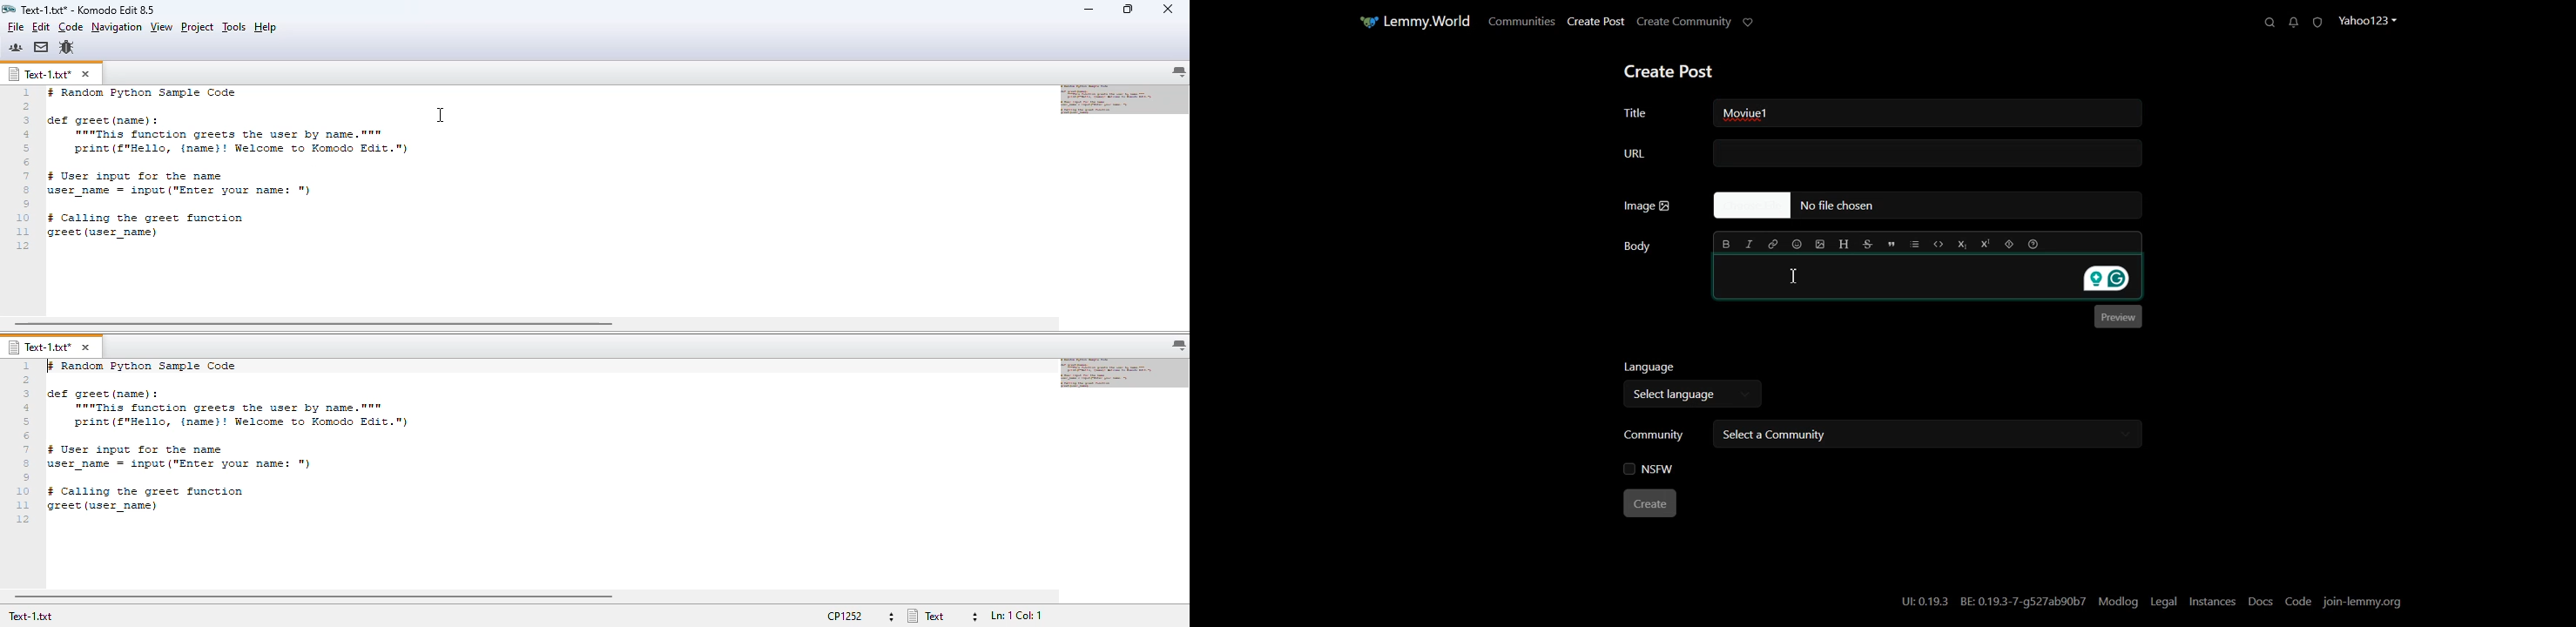  I want to click on Bold , so click(1726, 243).